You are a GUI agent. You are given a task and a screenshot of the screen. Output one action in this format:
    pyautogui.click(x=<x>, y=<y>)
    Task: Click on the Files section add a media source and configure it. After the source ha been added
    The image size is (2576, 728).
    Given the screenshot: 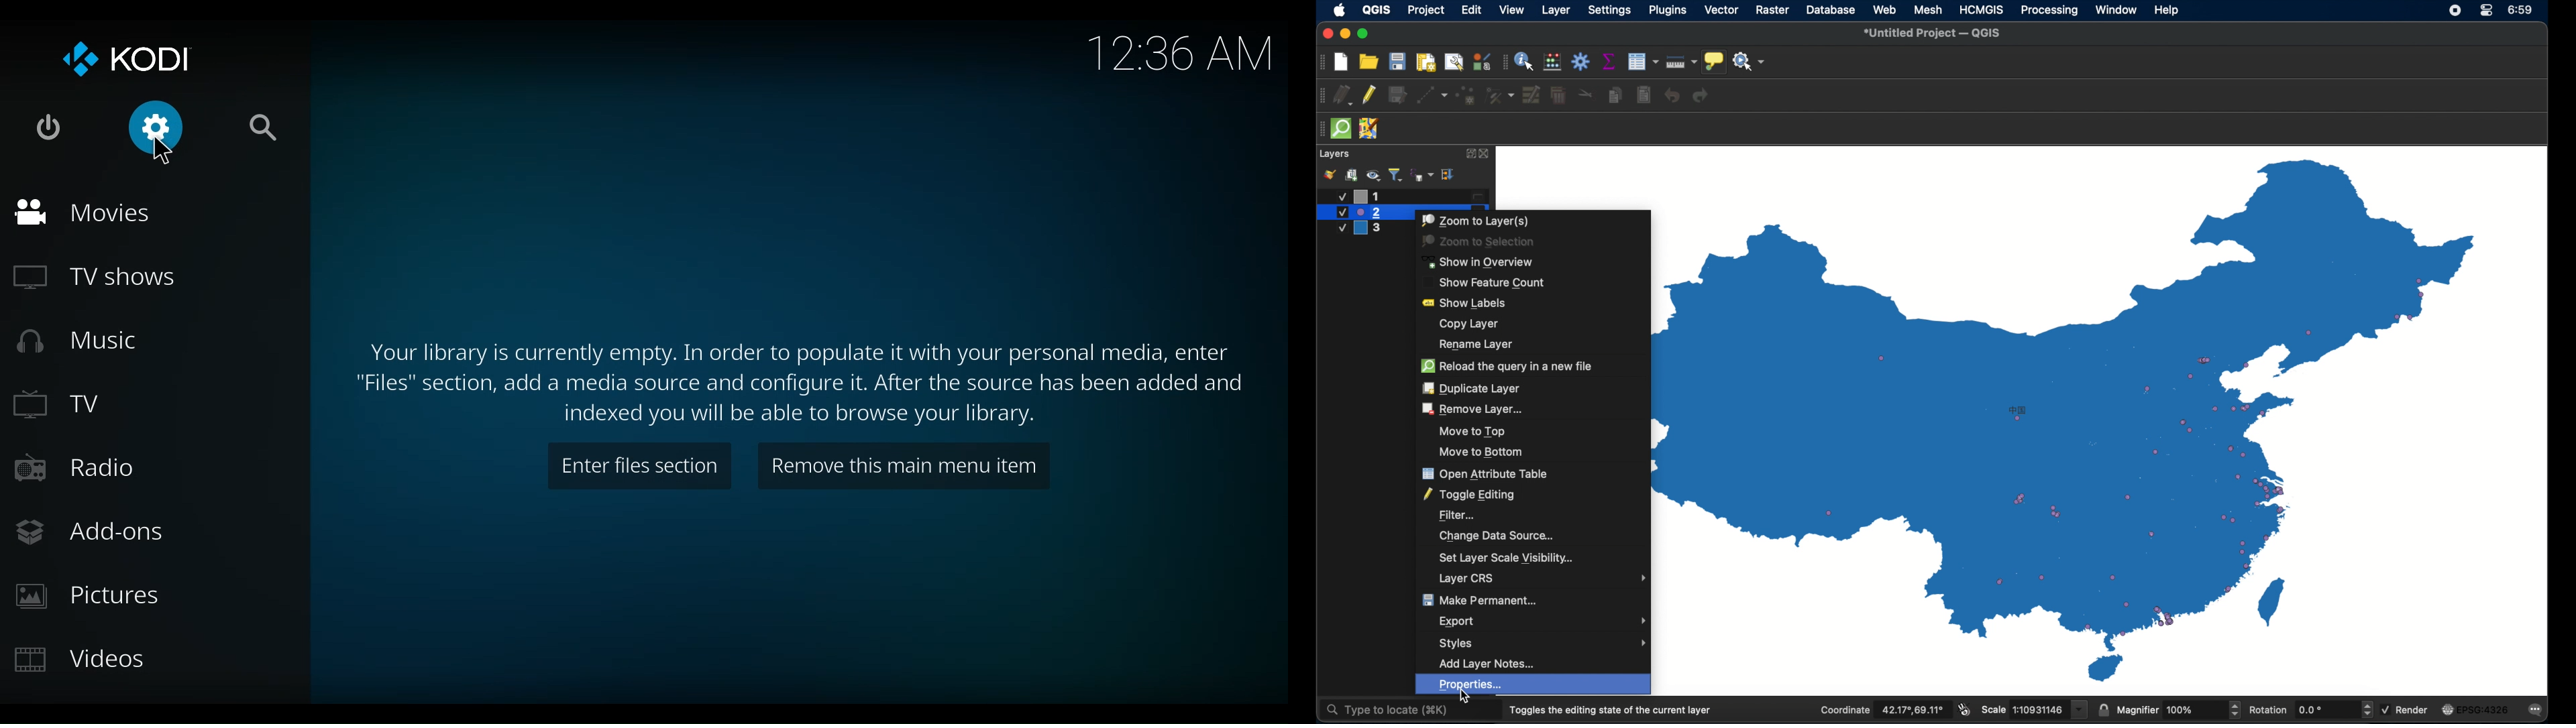 What is the action you would take?
    pyautogui.click(x=804, y=387)
    